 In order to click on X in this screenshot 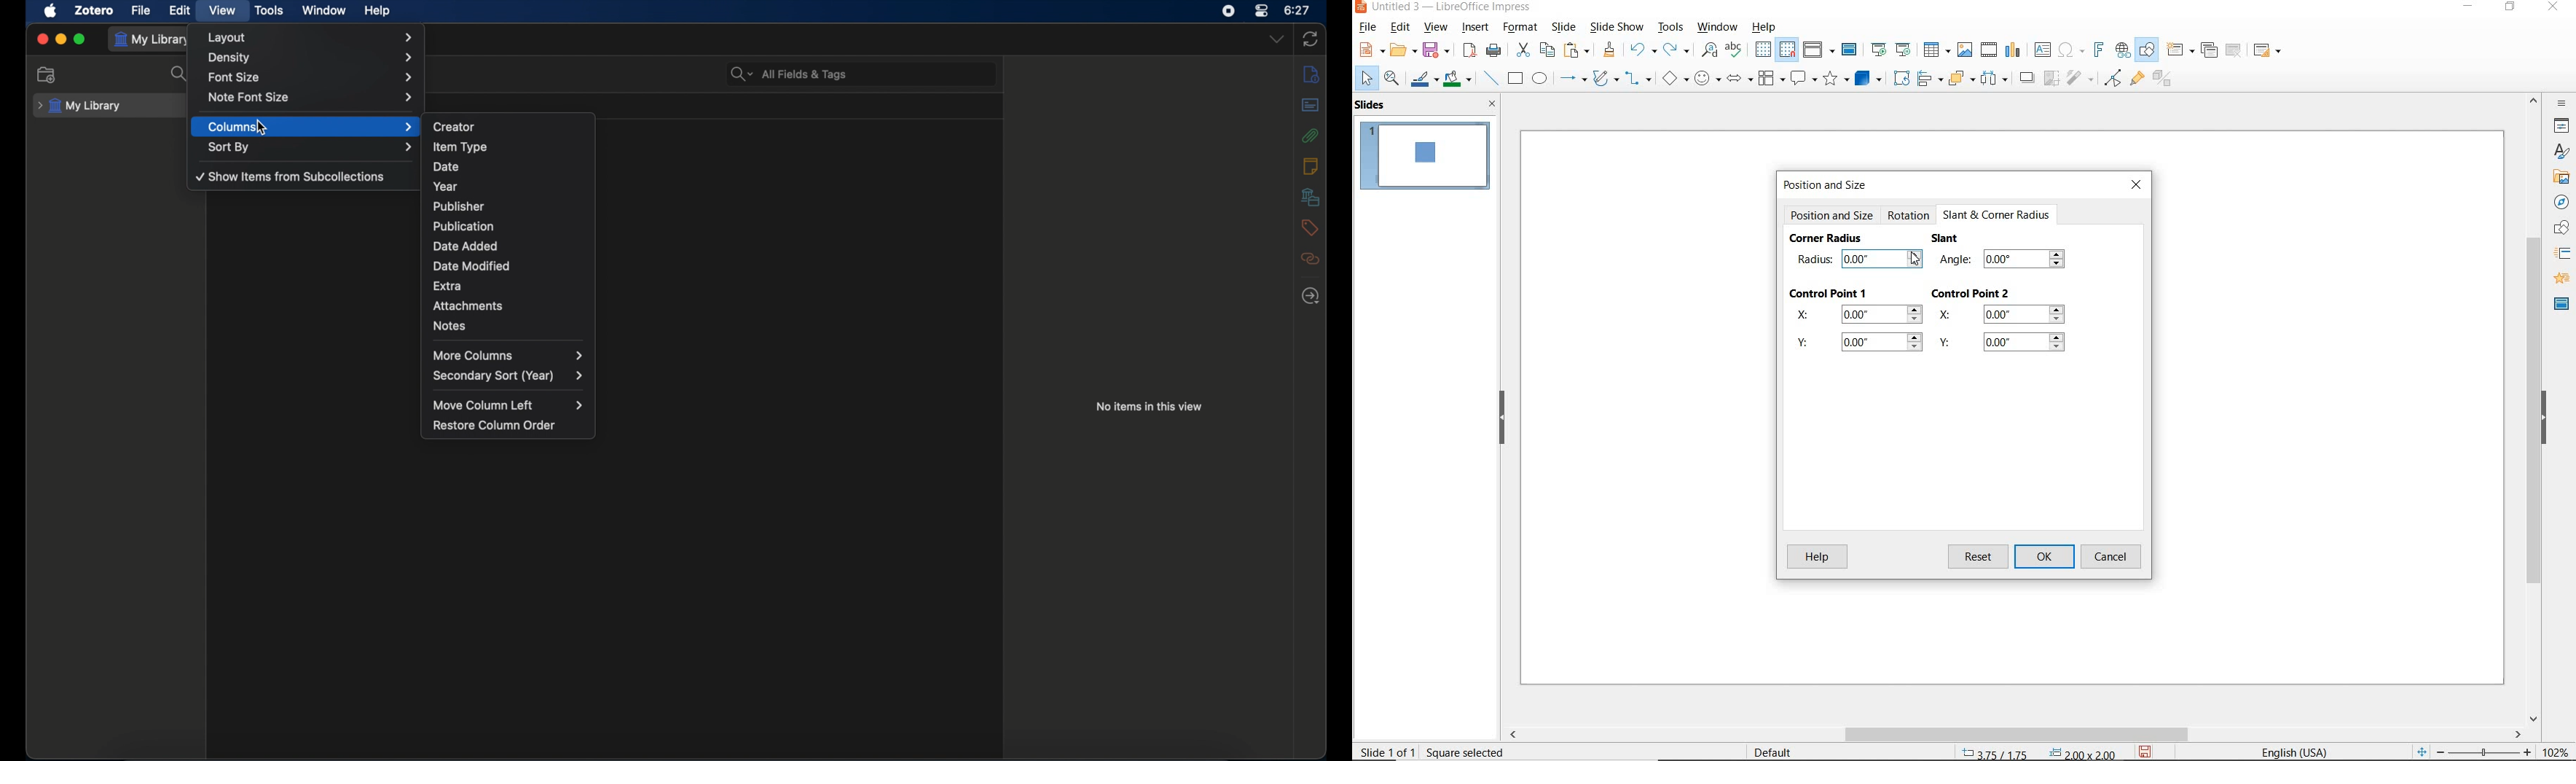, I will do `click(1856, 316)`.